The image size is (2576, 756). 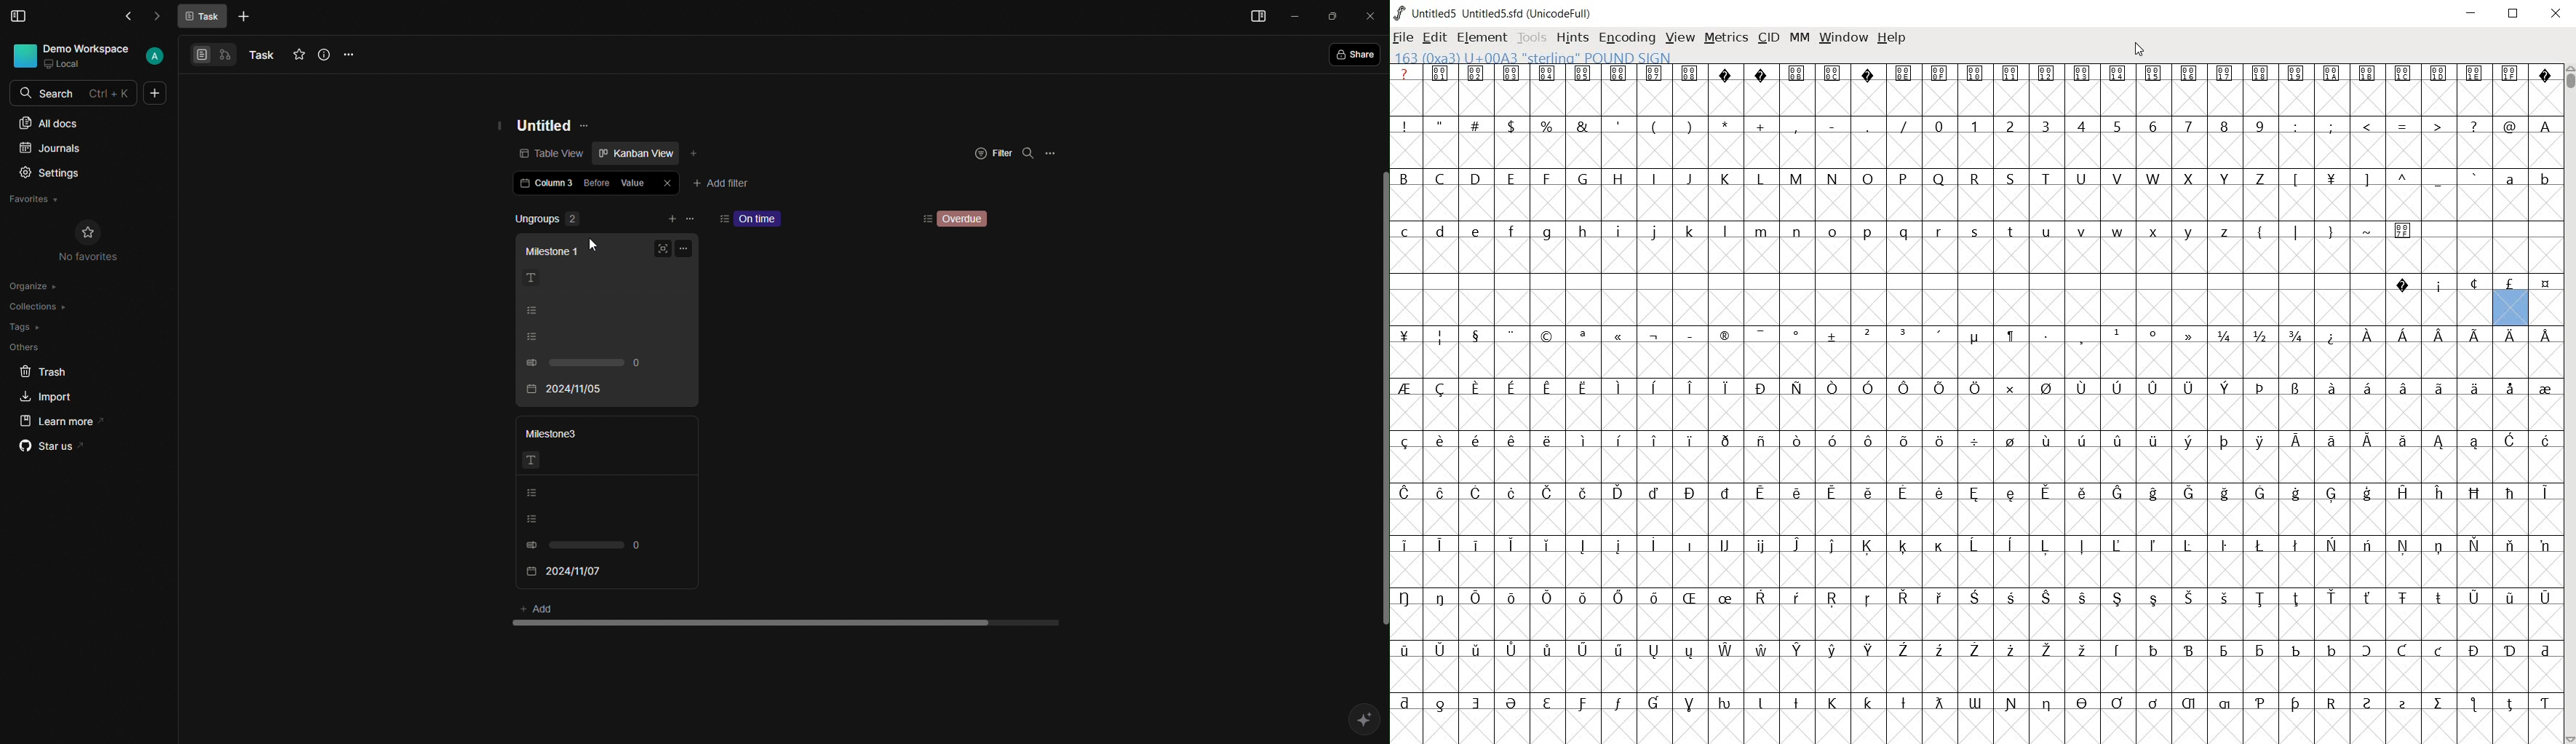 I want to click on HINTS, so click(x=1573, y=39).